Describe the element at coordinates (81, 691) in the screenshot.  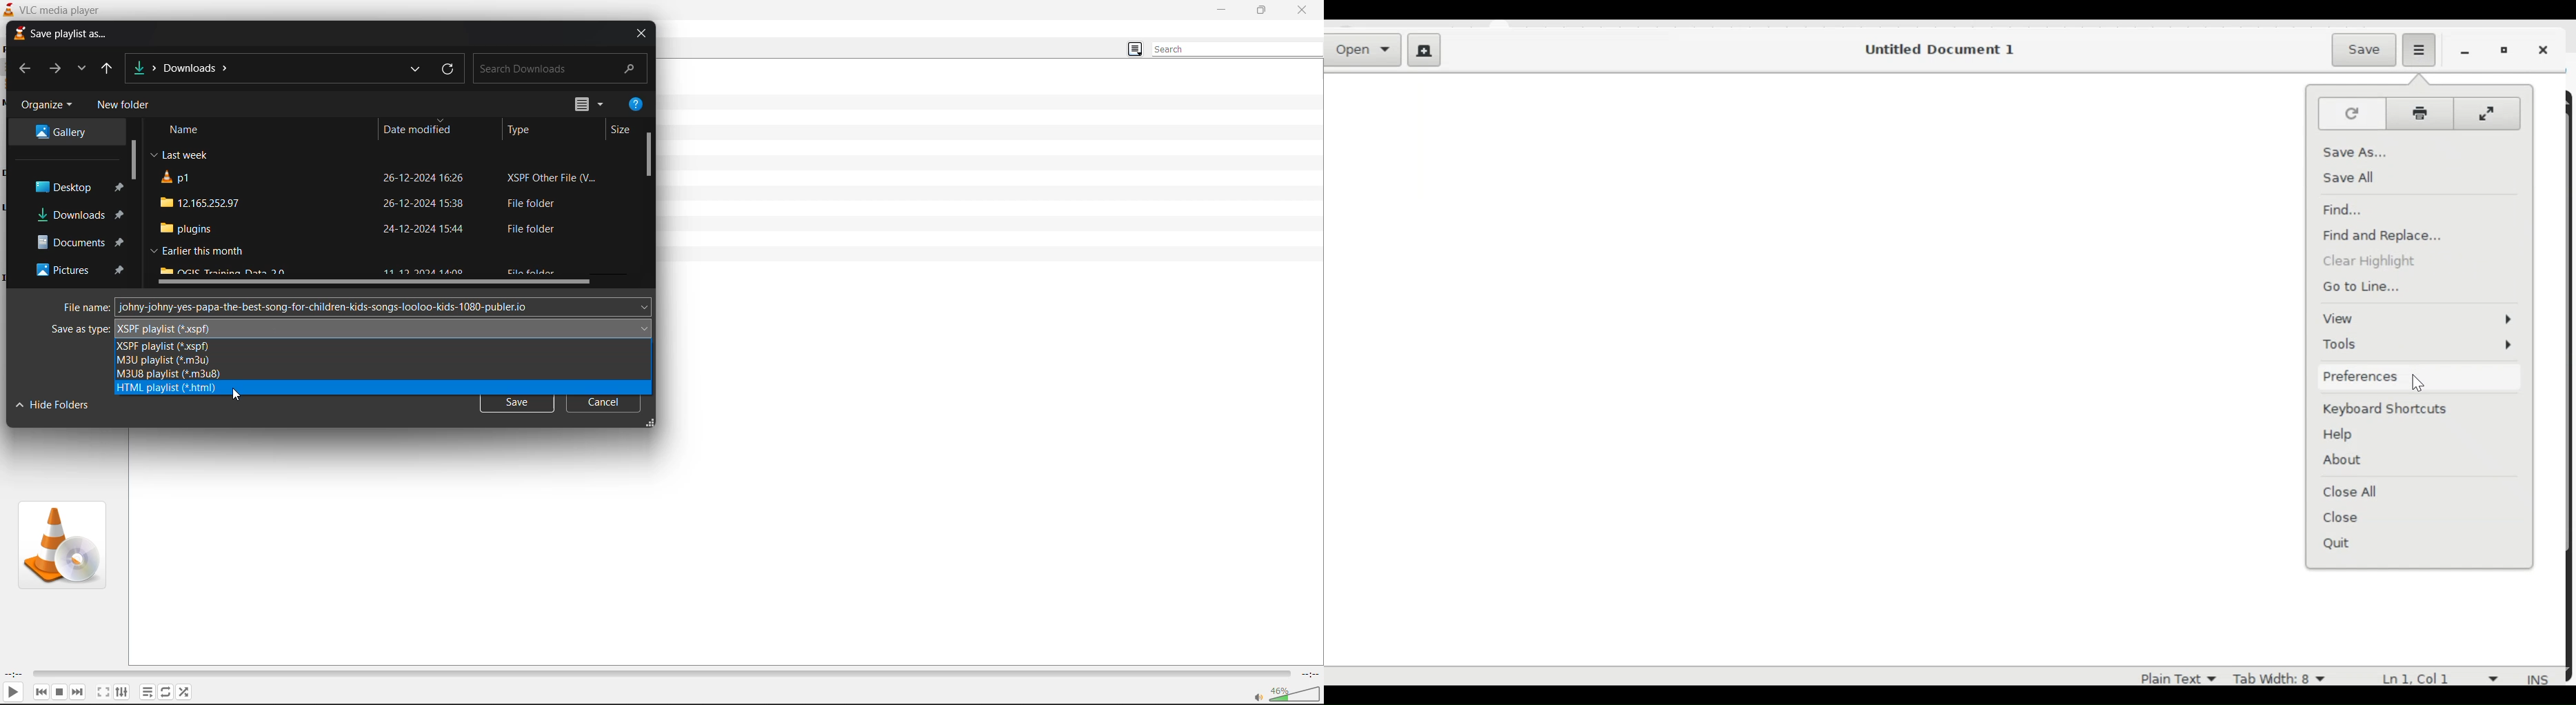
I see `next` at that location.